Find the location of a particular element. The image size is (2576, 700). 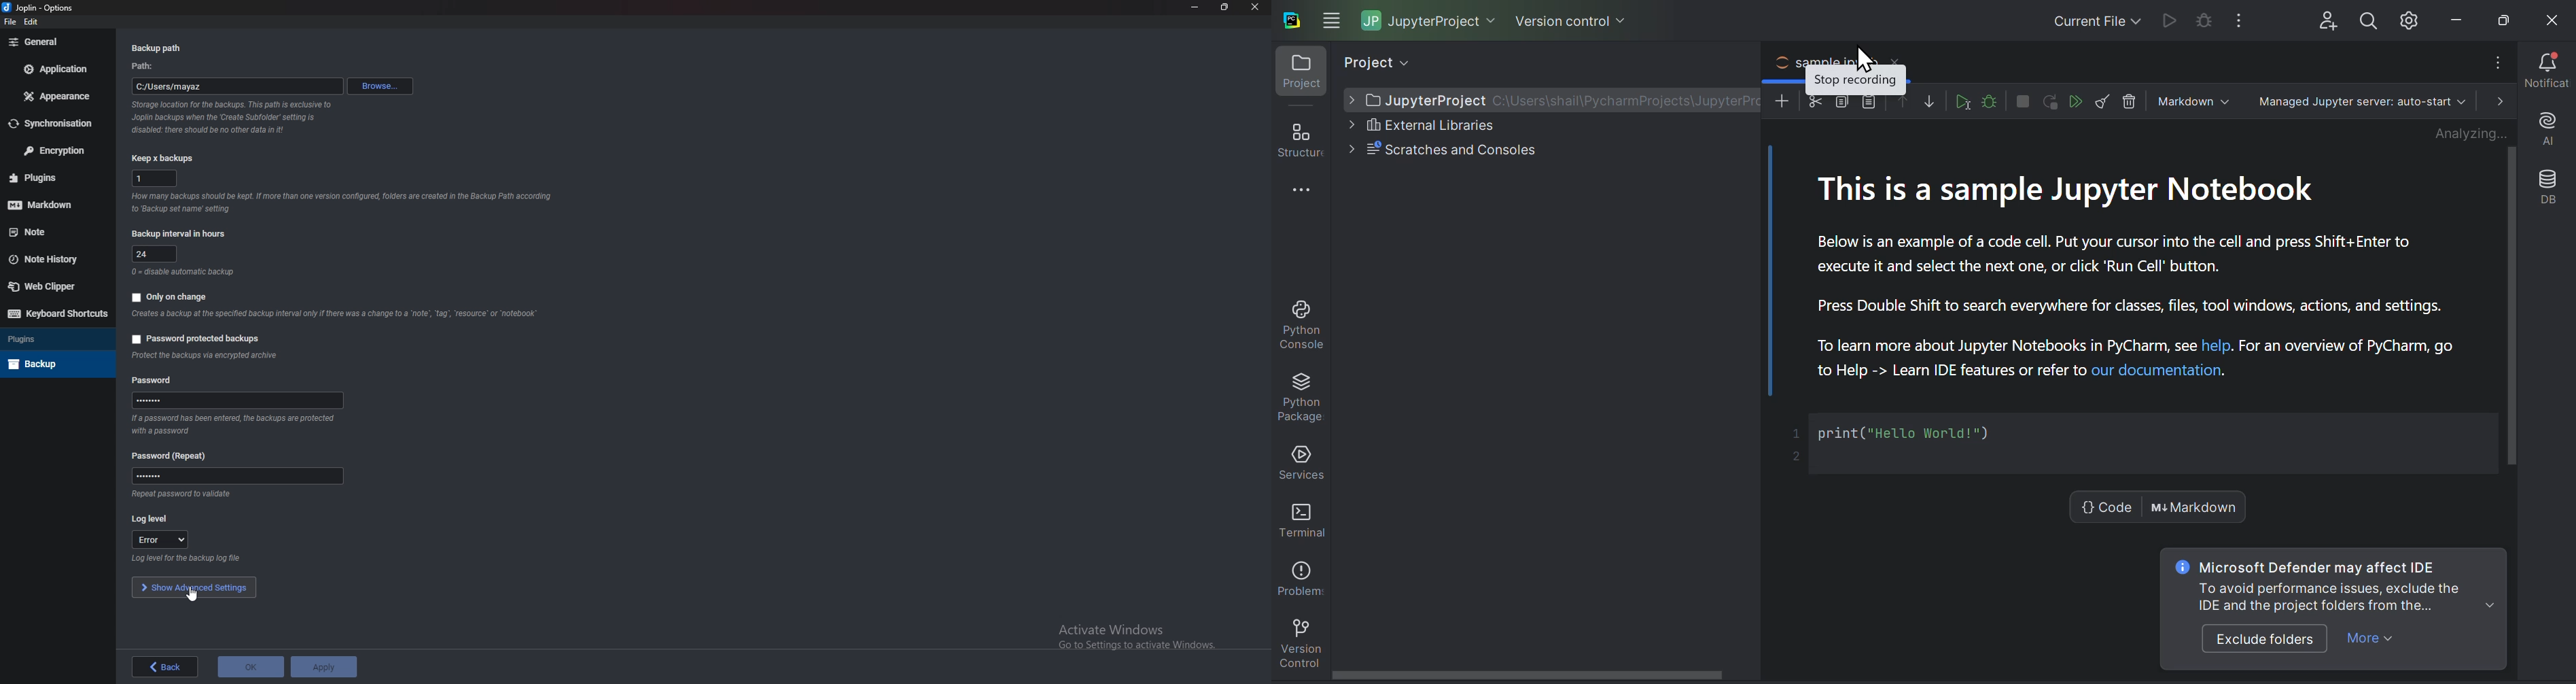

24 Hours is located at coordinates (156, 253).